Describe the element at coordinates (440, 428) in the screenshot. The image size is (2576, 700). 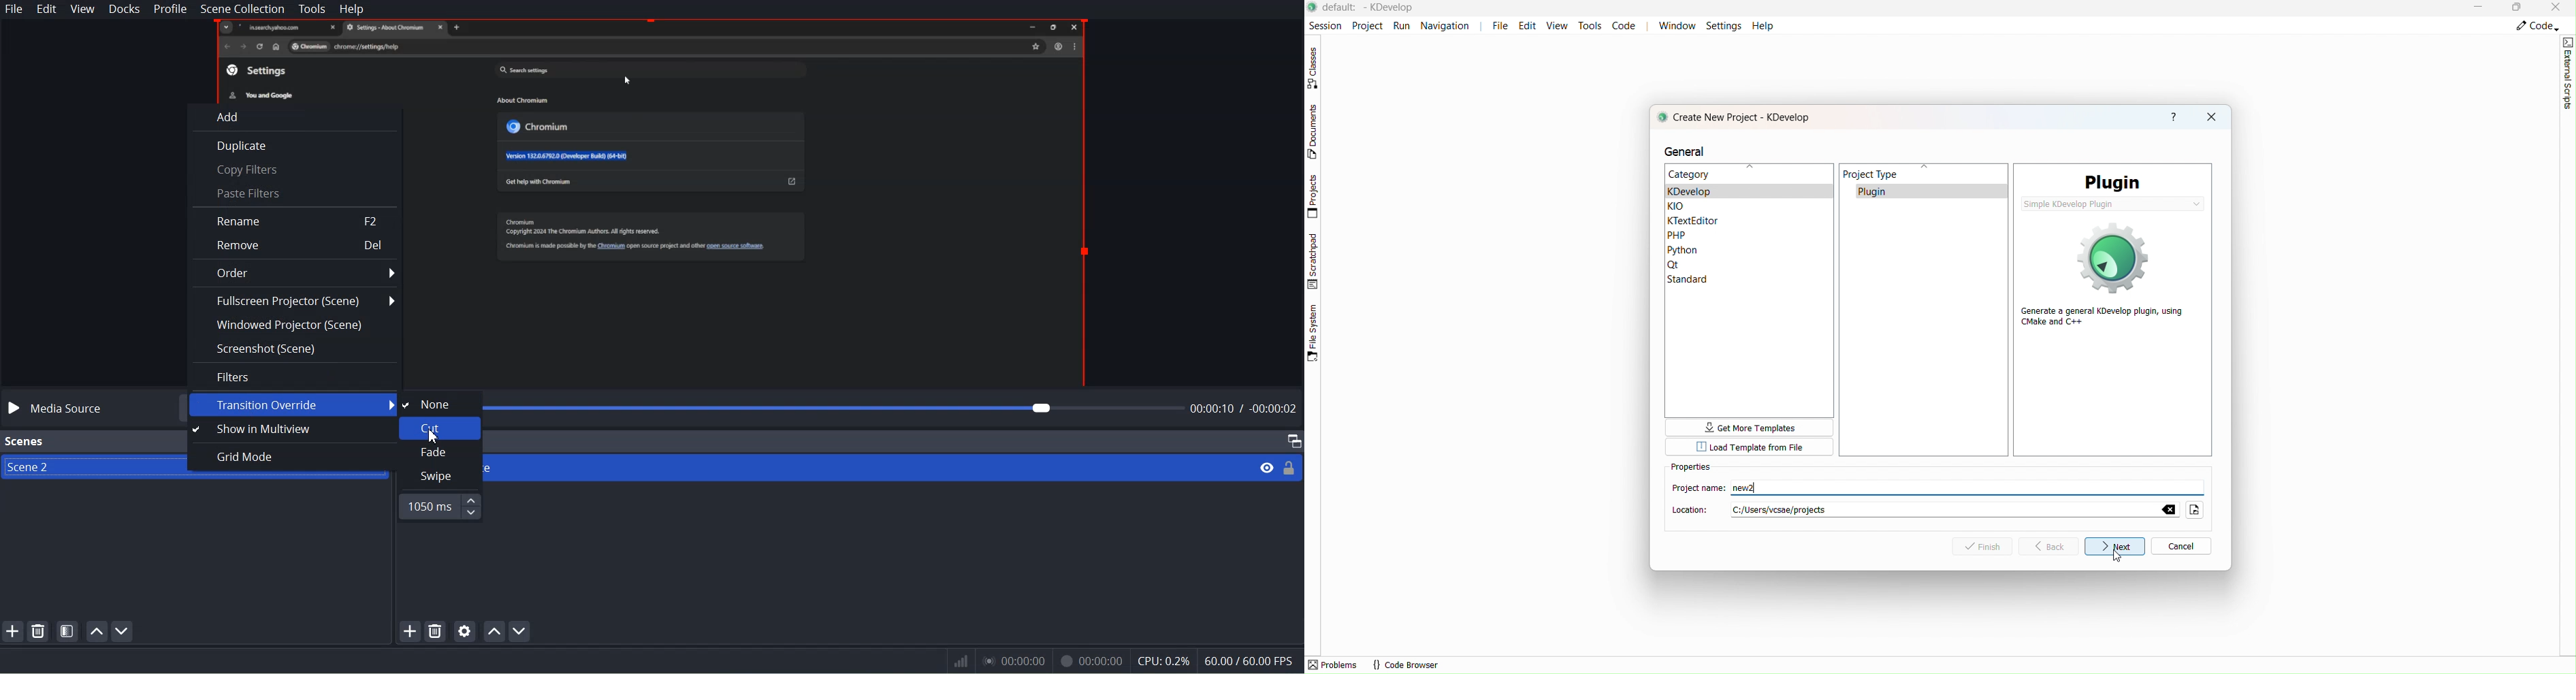
I see `Cut` at that location.